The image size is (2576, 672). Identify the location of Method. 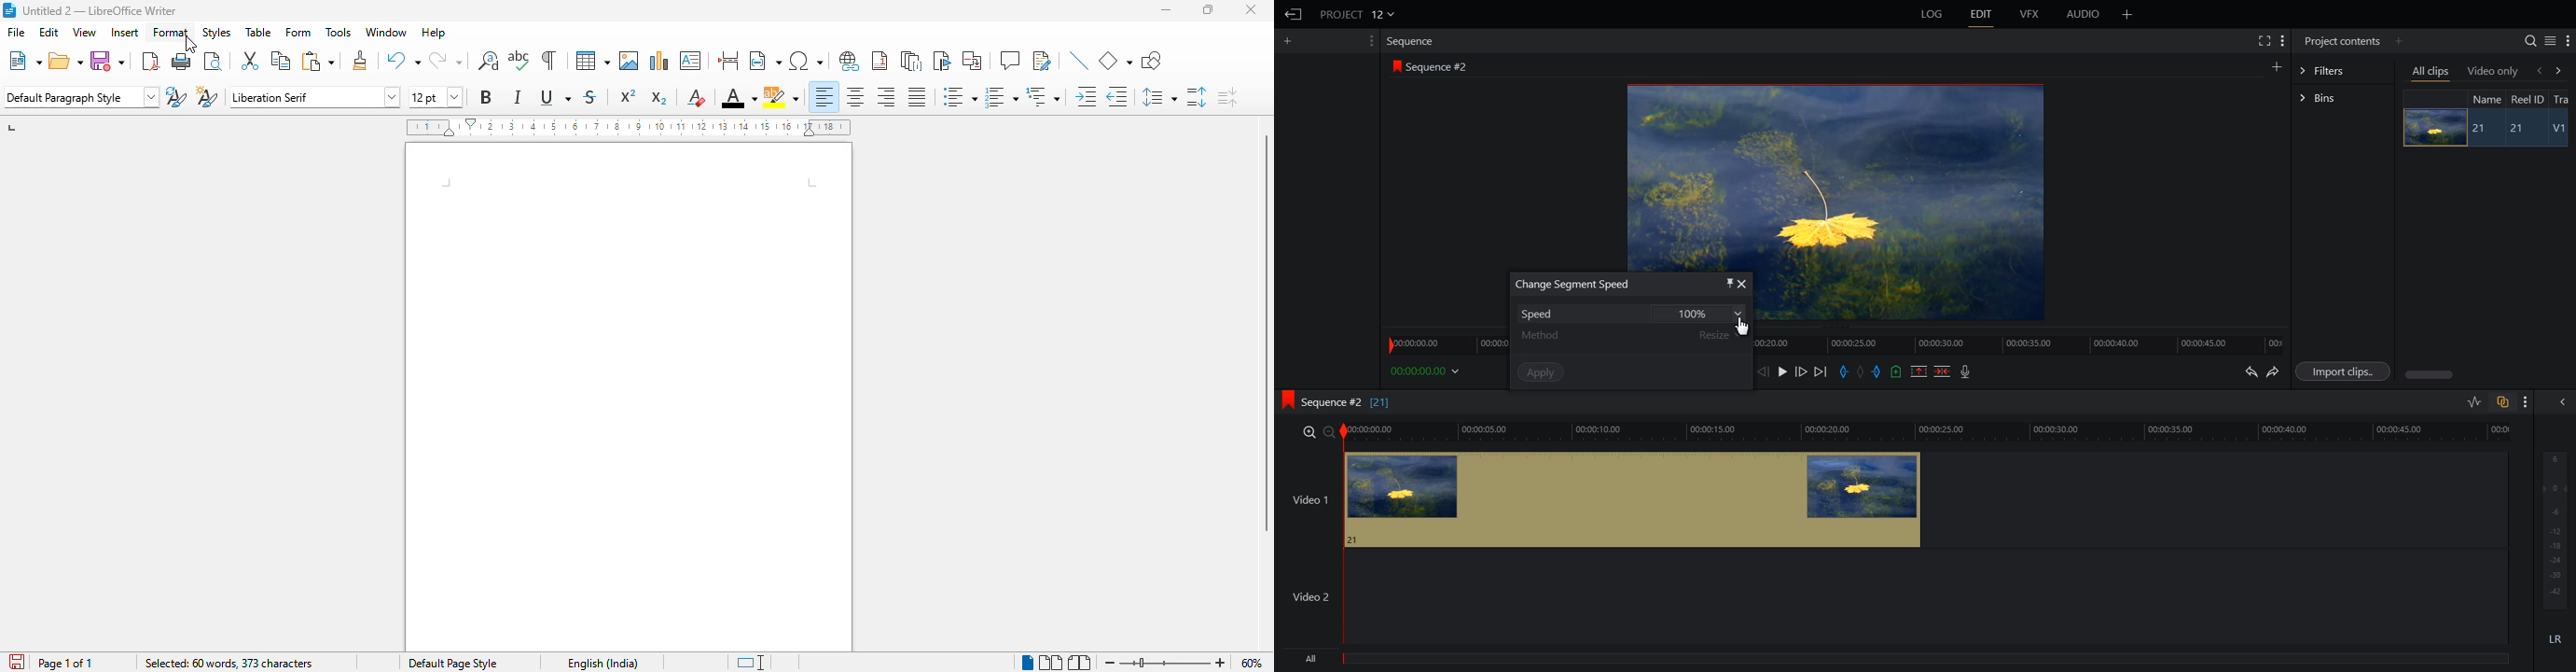
(1545, 336).